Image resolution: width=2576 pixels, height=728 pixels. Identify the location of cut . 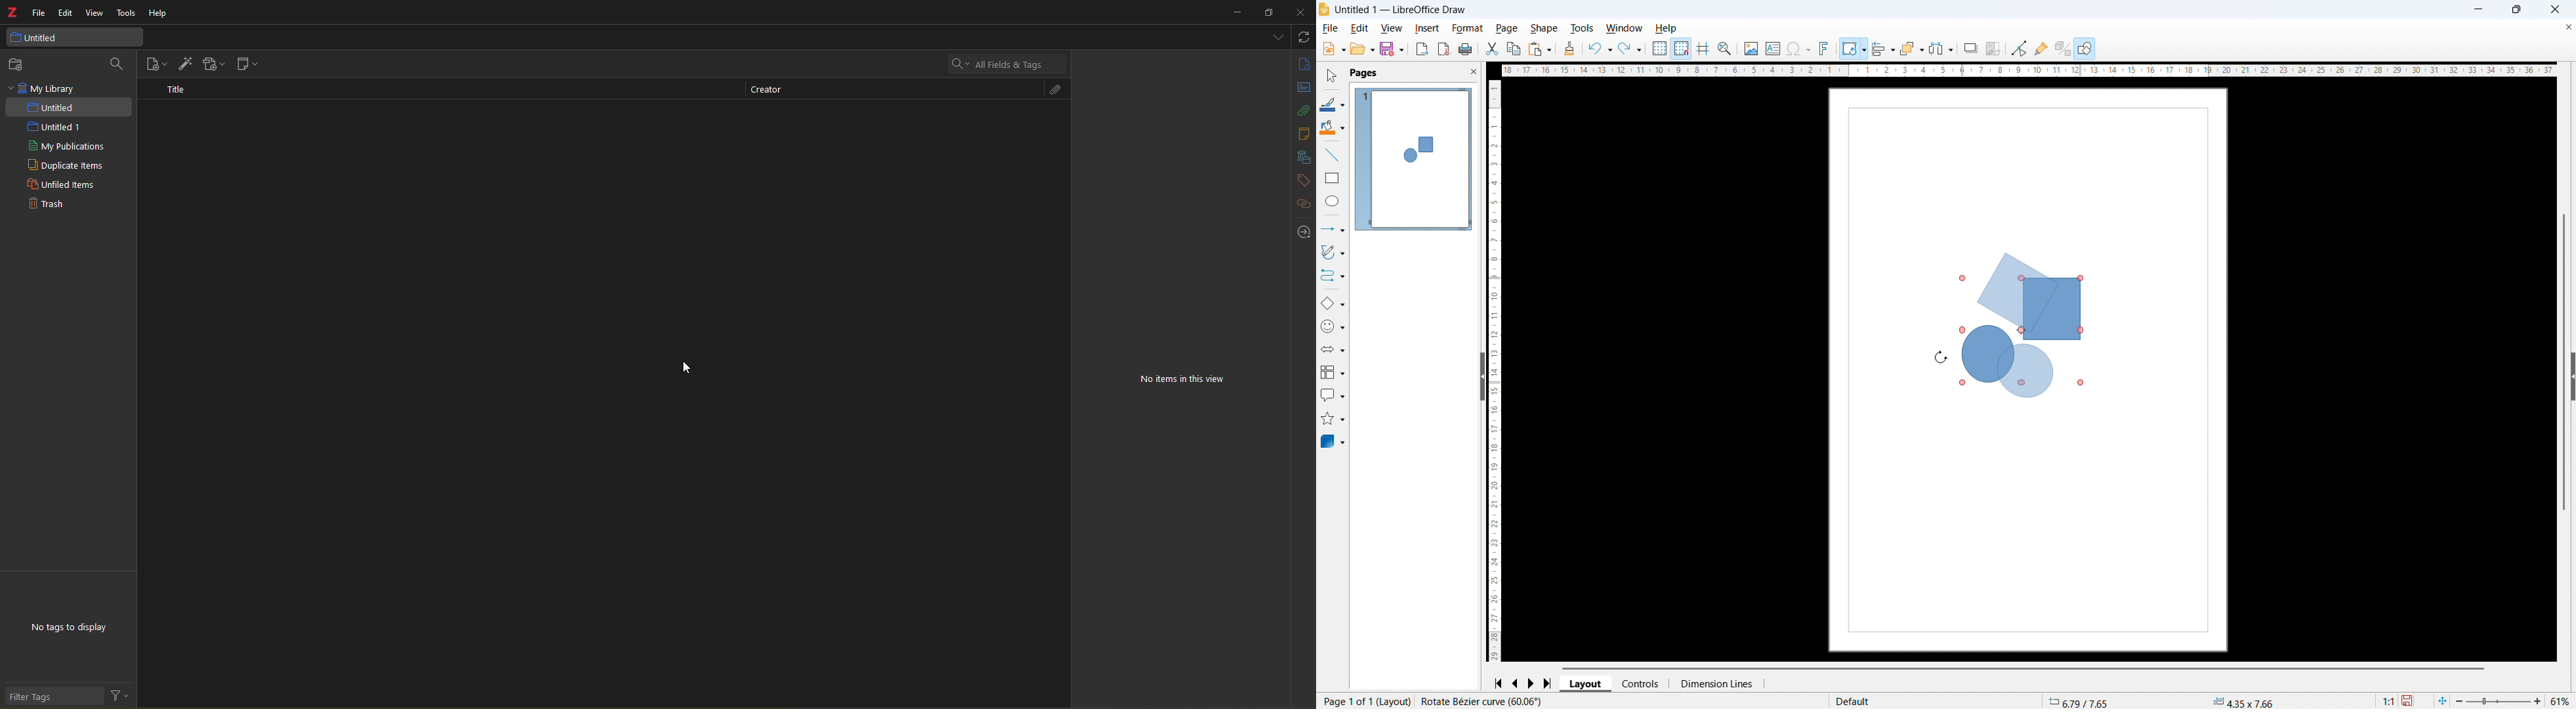
(1492, 49).